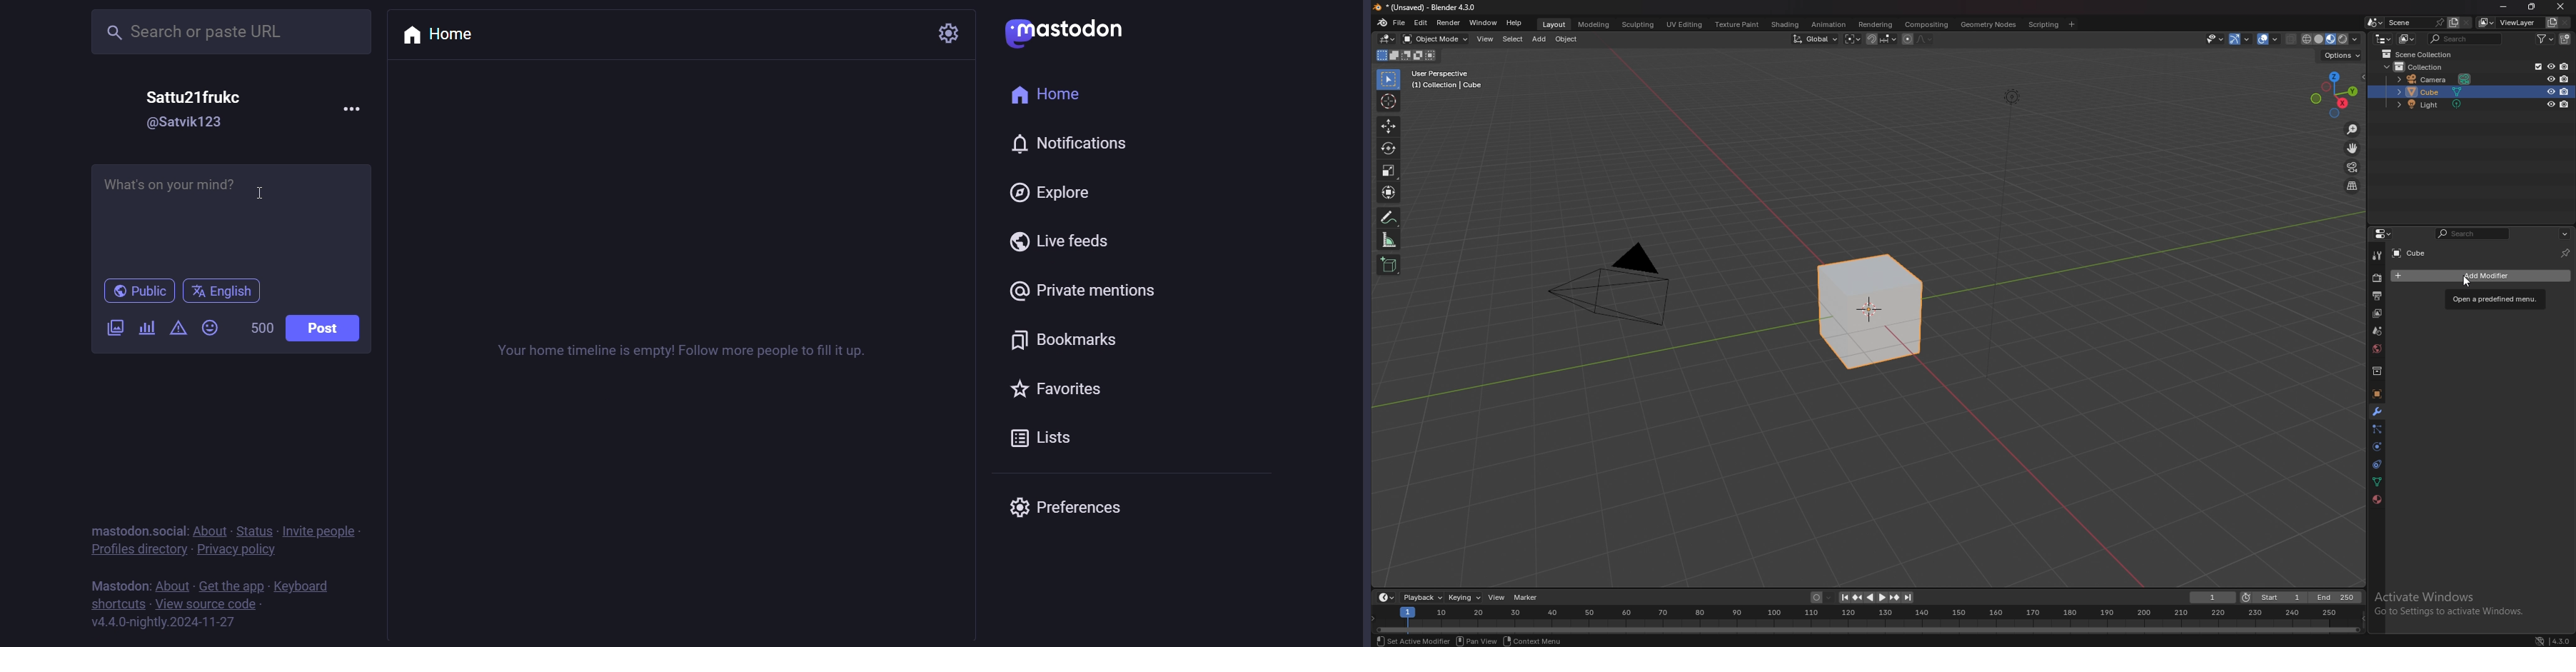 The height and width of the screenshot is (672, 2576). I want to click on file, so click(1399, 23).